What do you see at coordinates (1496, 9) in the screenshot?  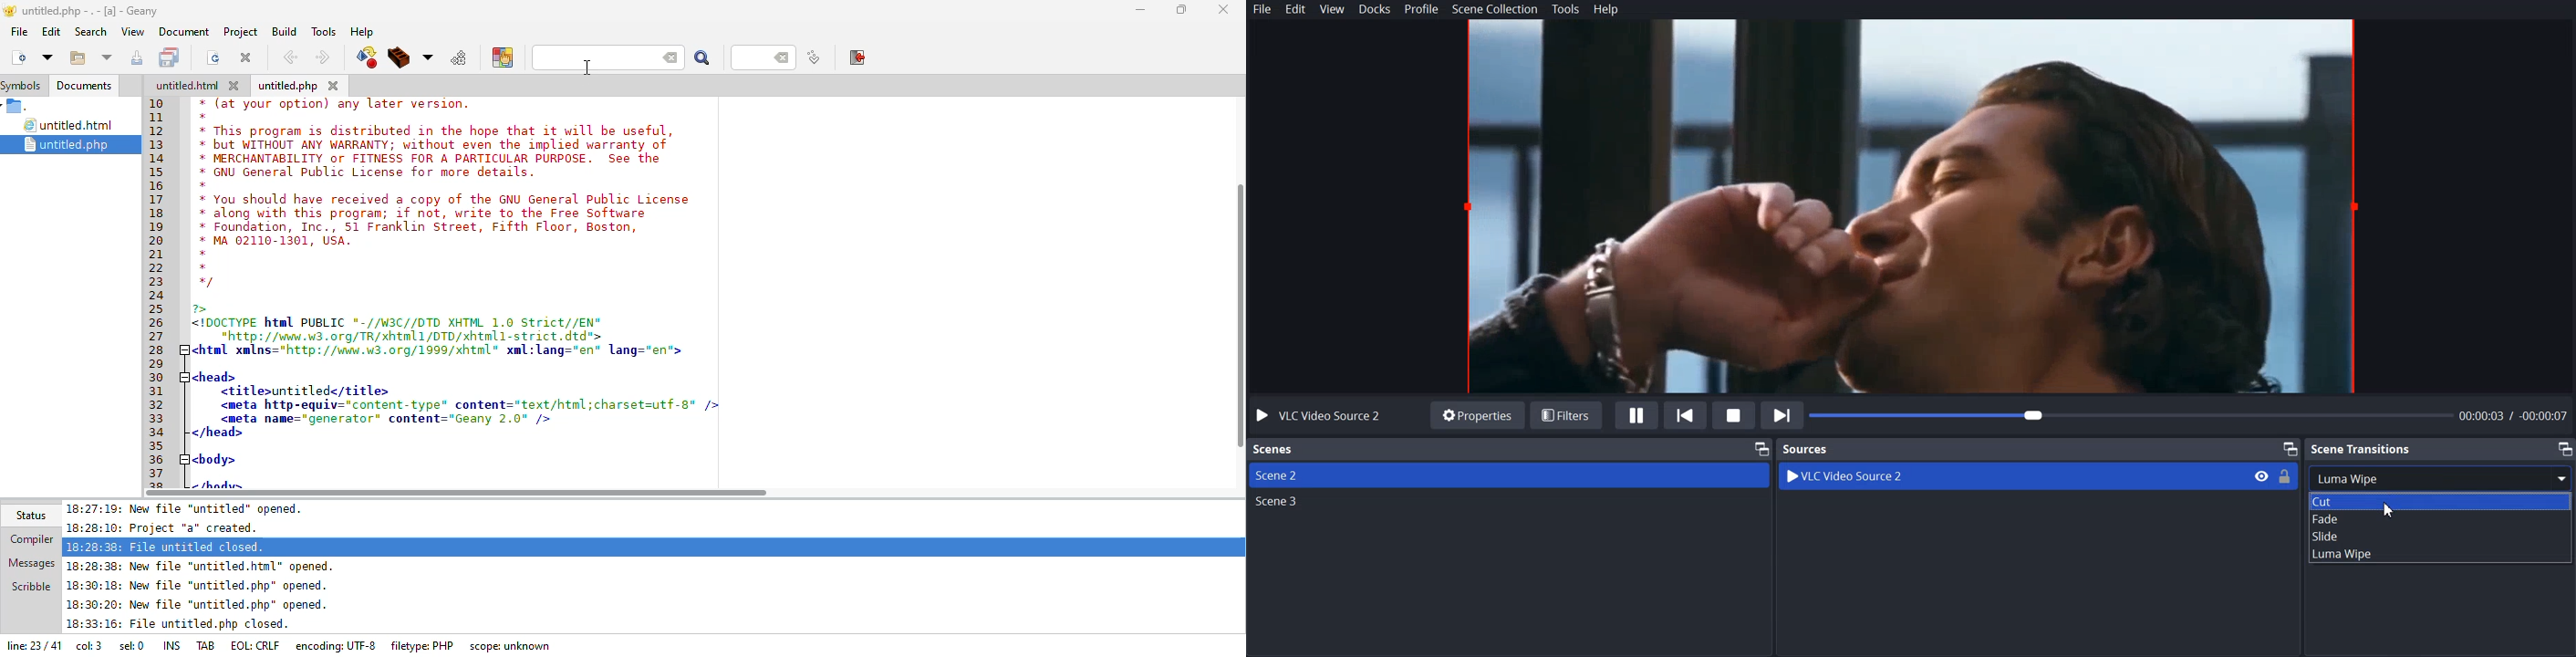 I see `Scene Collection` at bounding box center [1496, 9].